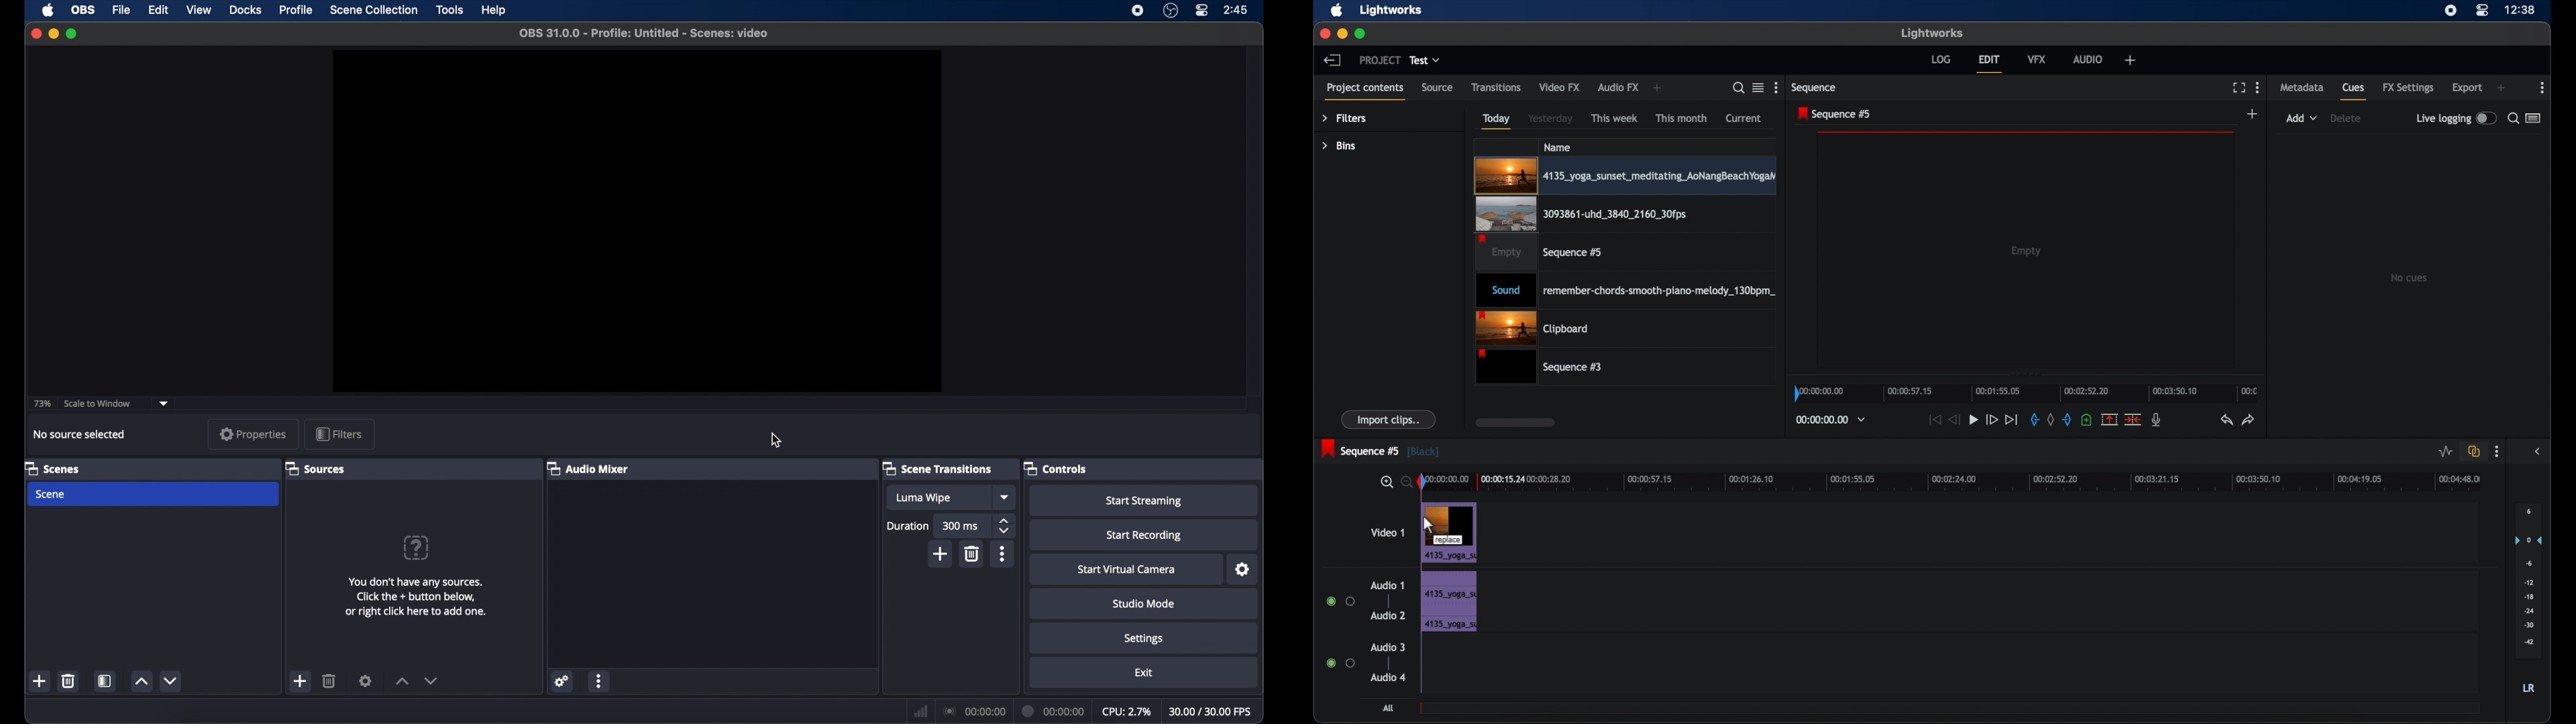  I want to click on obs studio, so click(1170, 11).